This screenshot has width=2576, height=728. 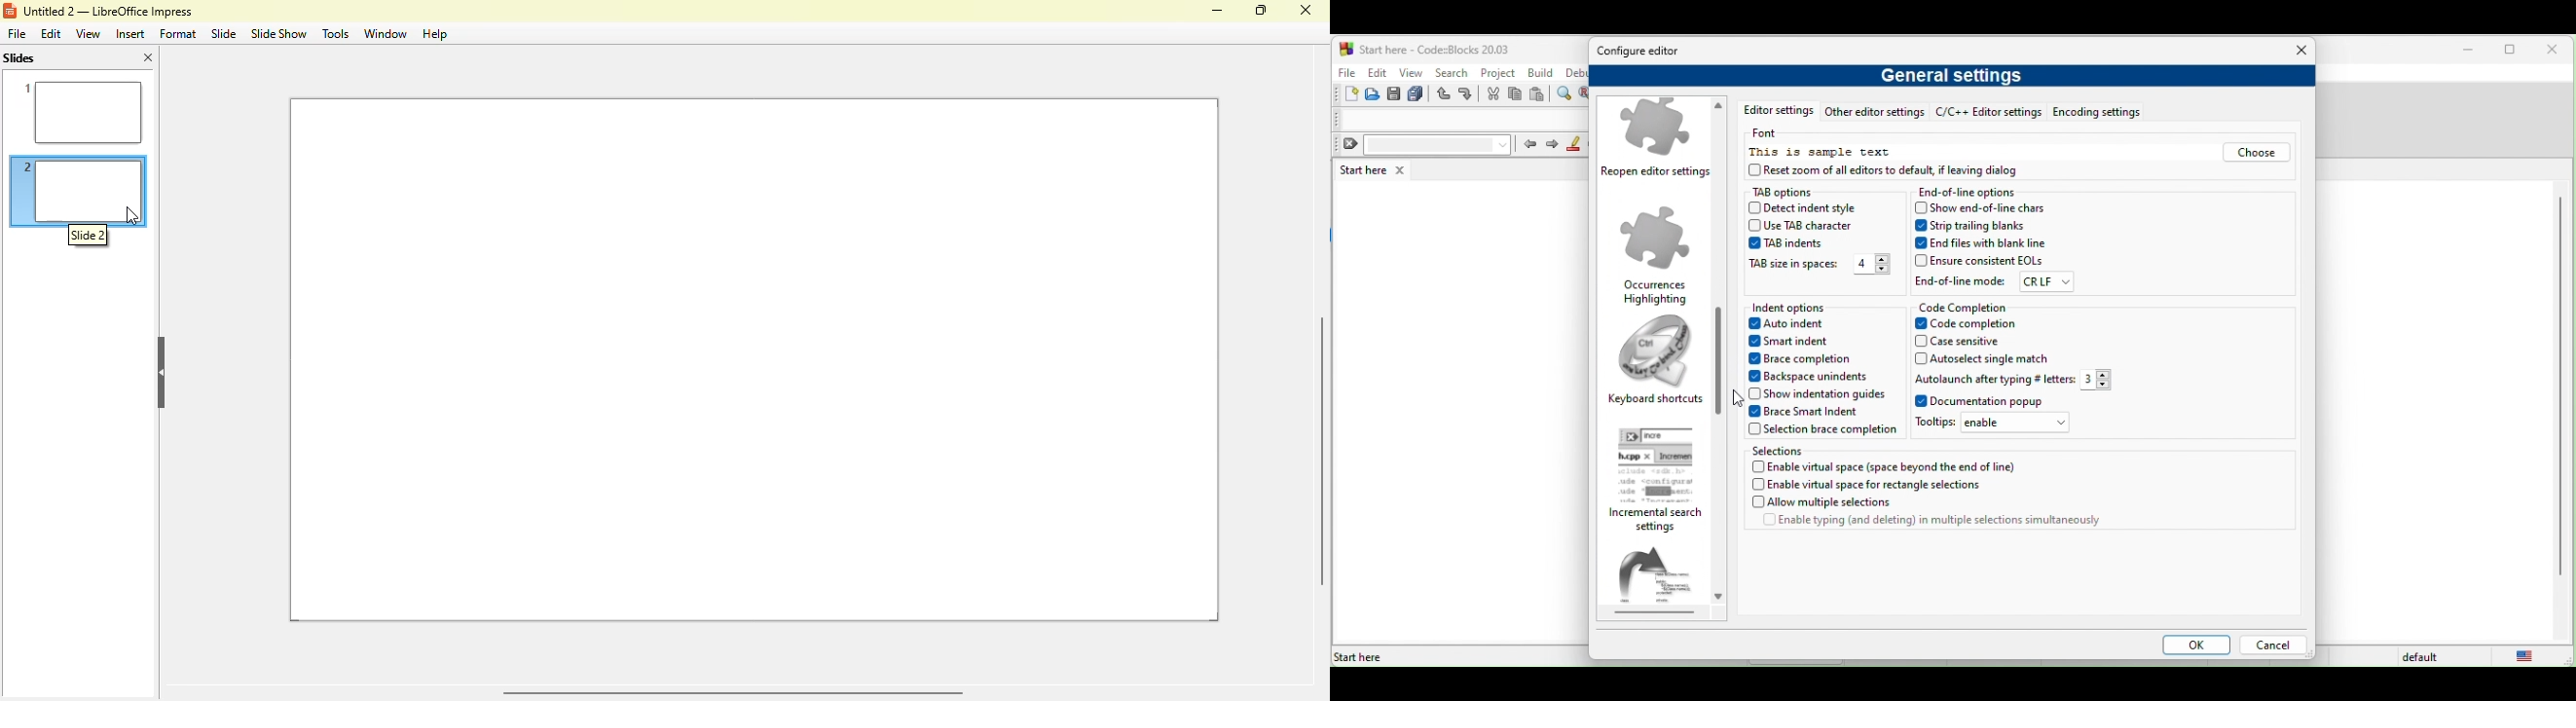 What do you see at coordinates (79, 177) in the screenshot?
I see `slide 2` at bounding box center [79, 177].